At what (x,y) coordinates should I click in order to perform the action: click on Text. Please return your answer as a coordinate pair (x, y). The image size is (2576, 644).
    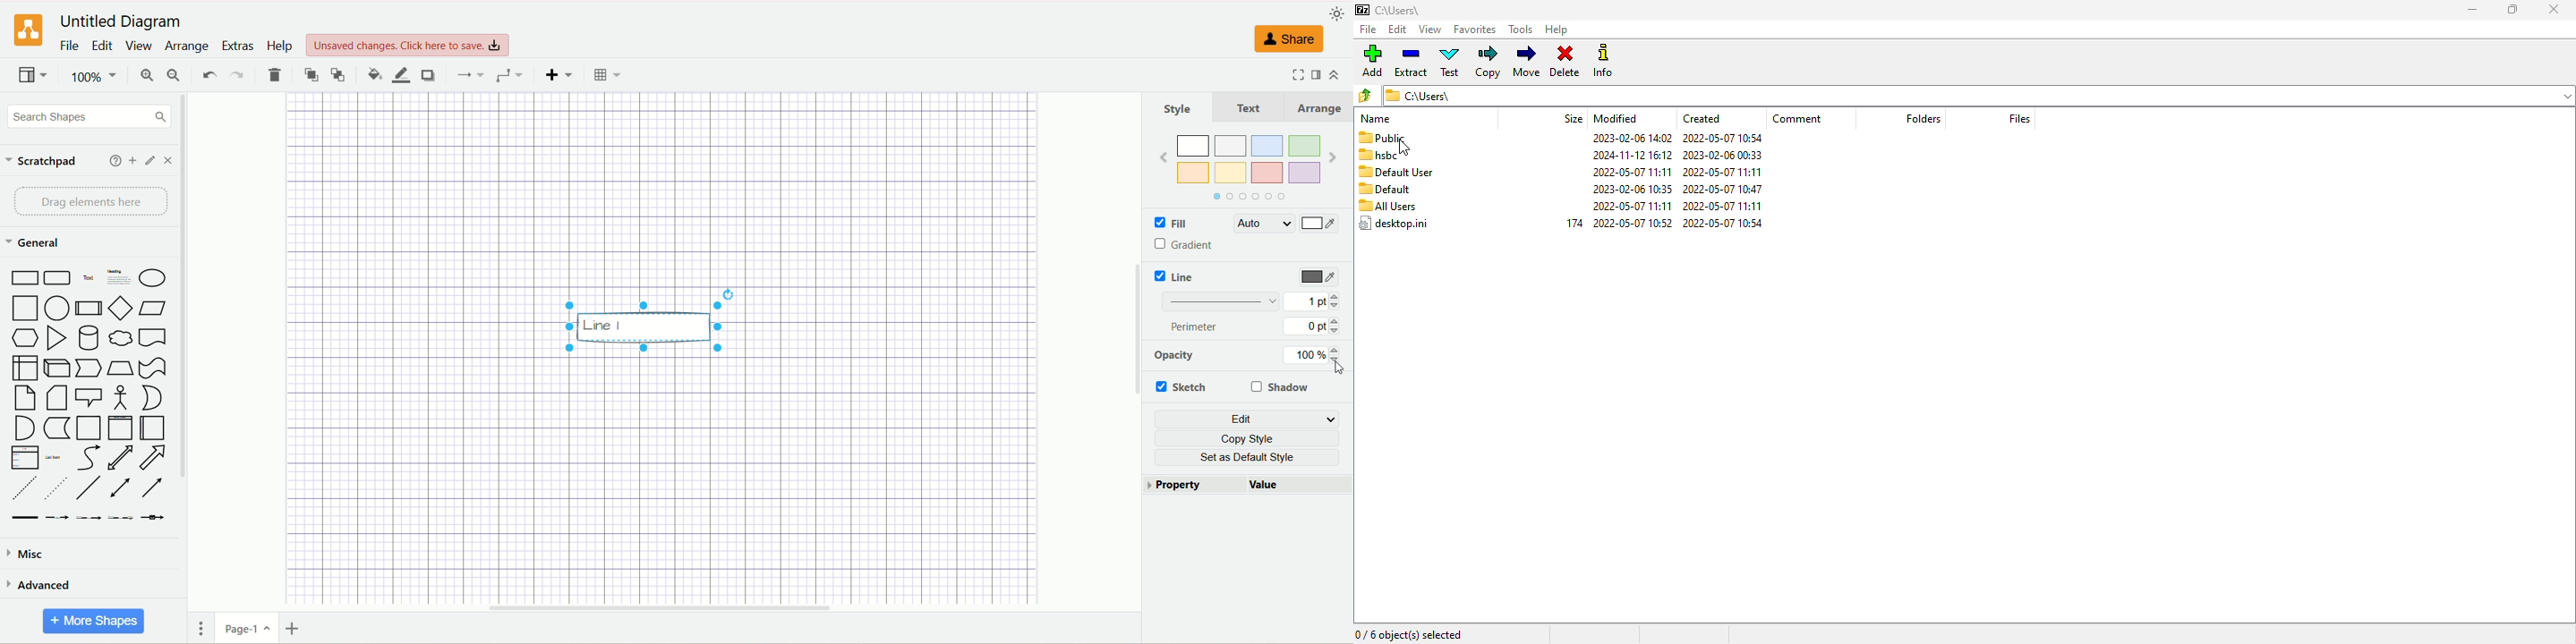
    Looking at the image, I should click on (1247, 106).